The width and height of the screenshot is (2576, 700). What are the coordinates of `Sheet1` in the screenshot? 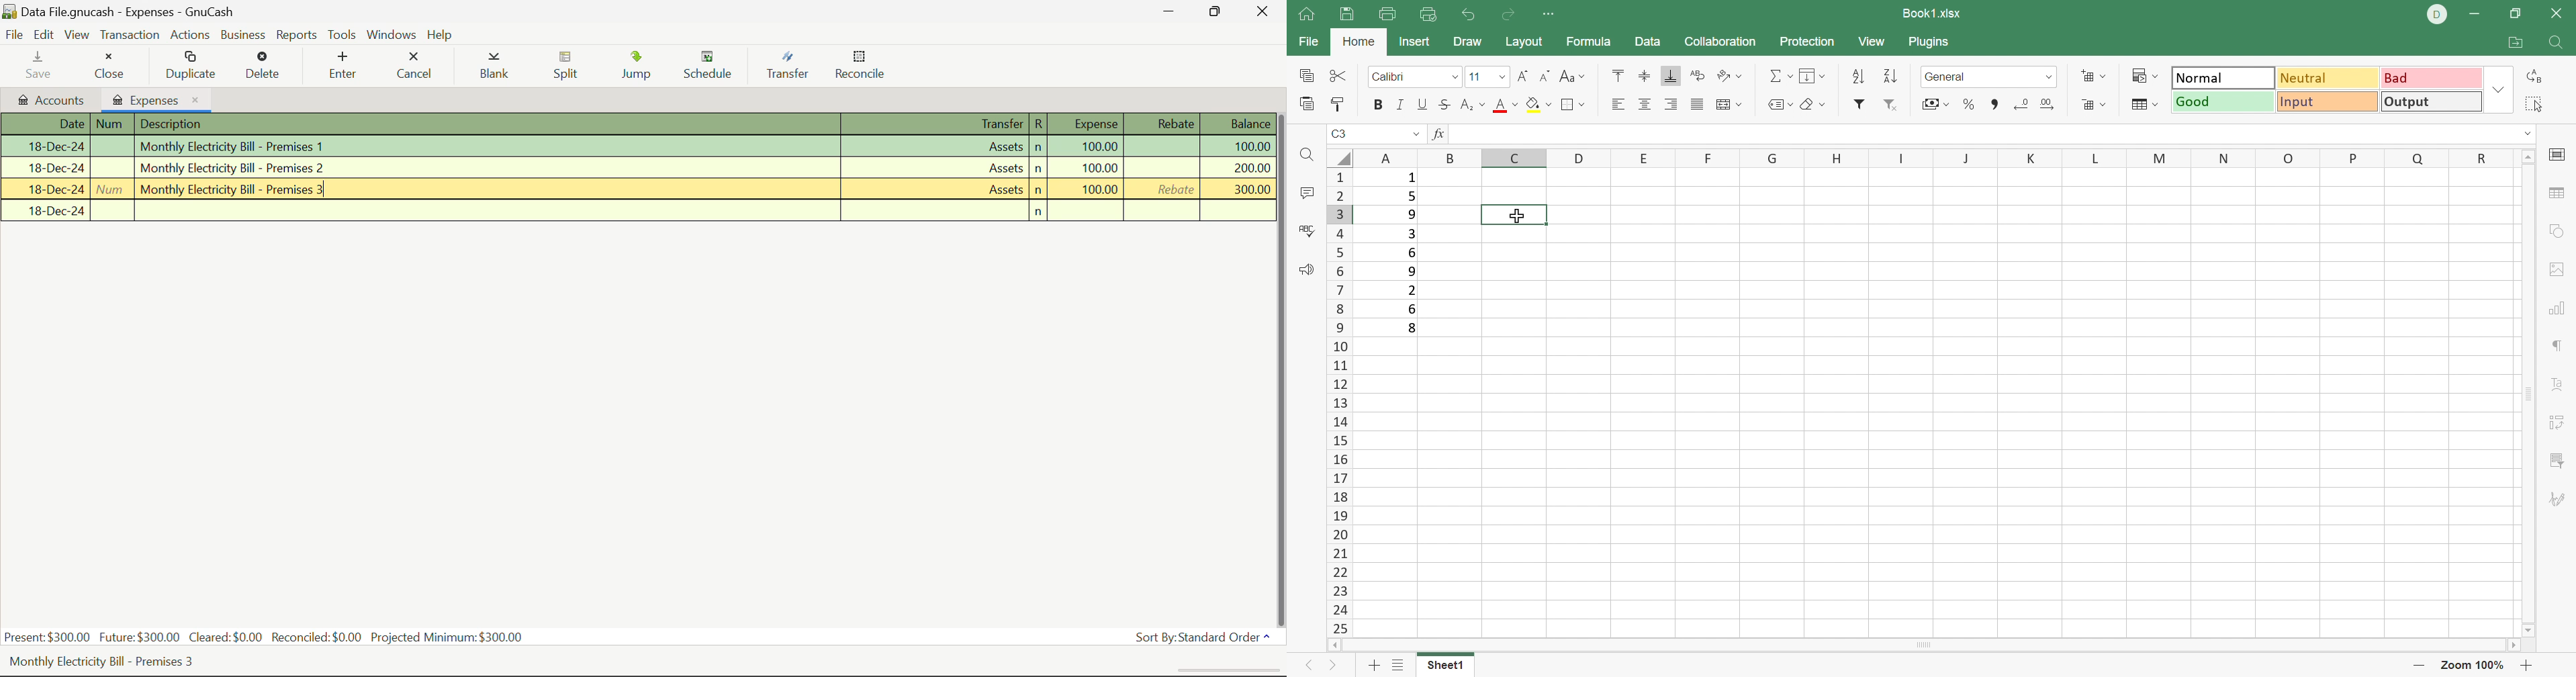 It's located at (1446, 666).